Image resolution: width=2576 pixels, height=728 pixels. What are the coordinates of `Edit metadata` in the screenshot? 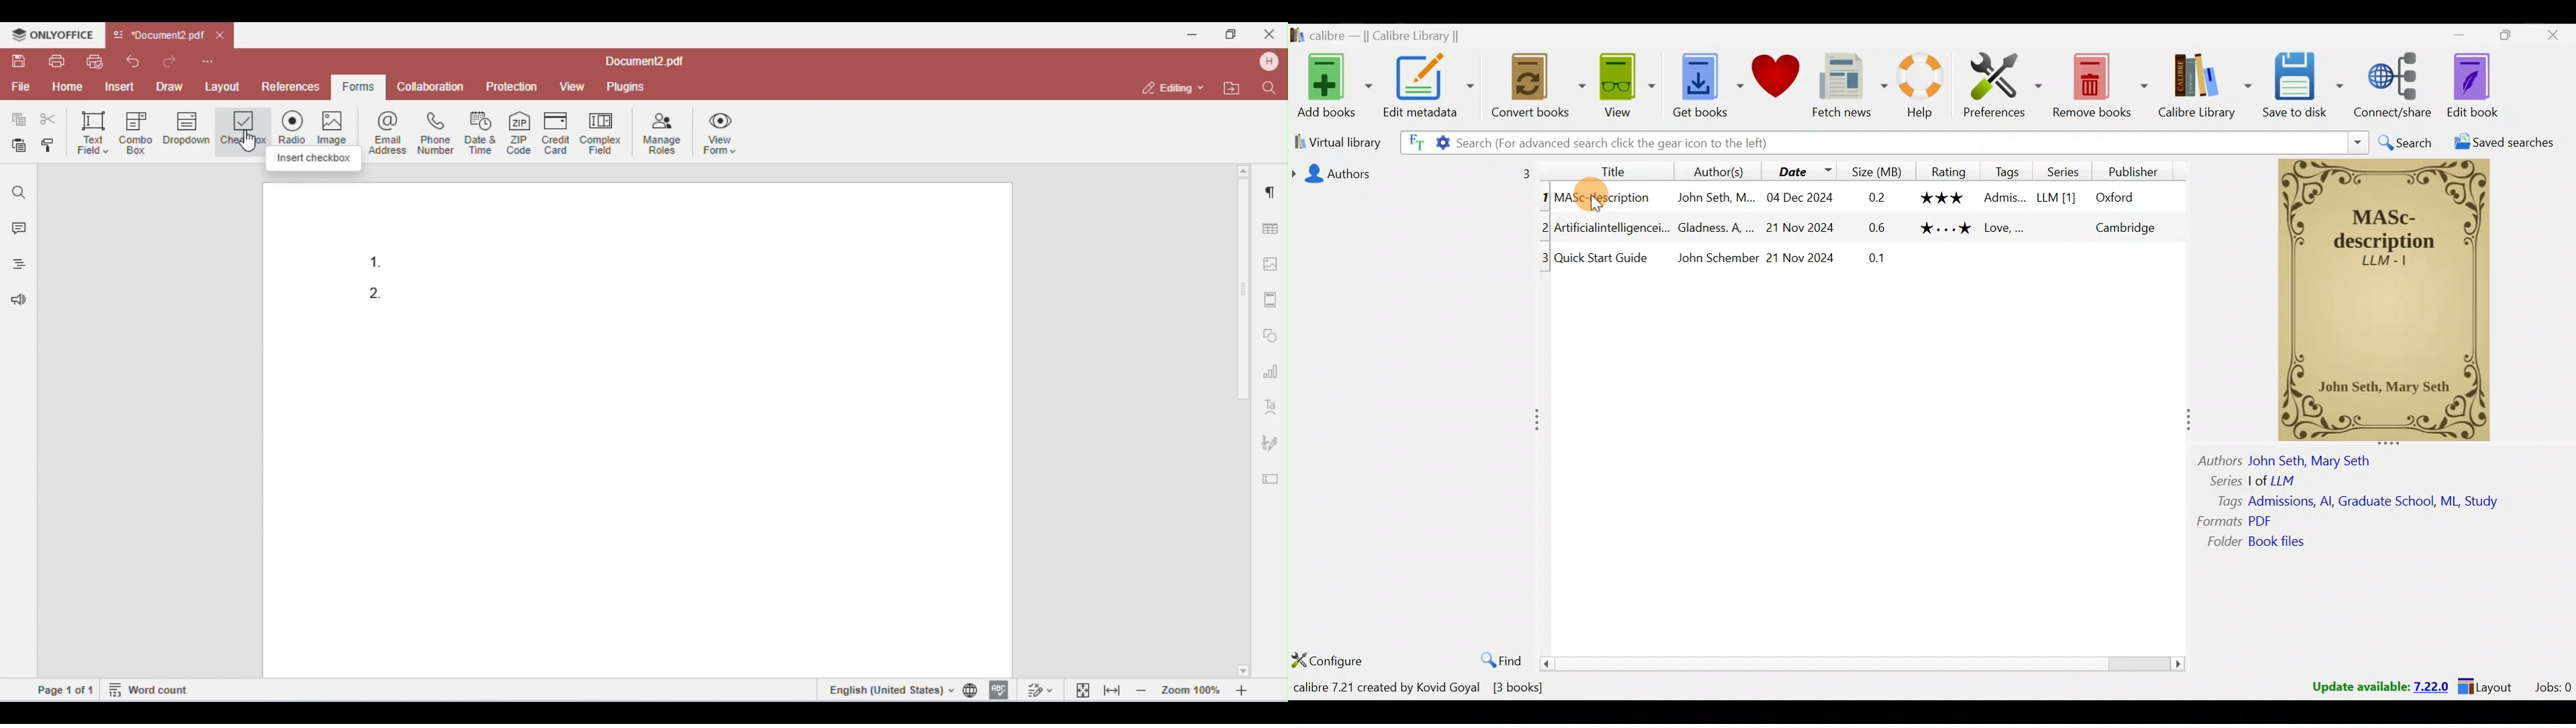 It's located at (1432, 87).